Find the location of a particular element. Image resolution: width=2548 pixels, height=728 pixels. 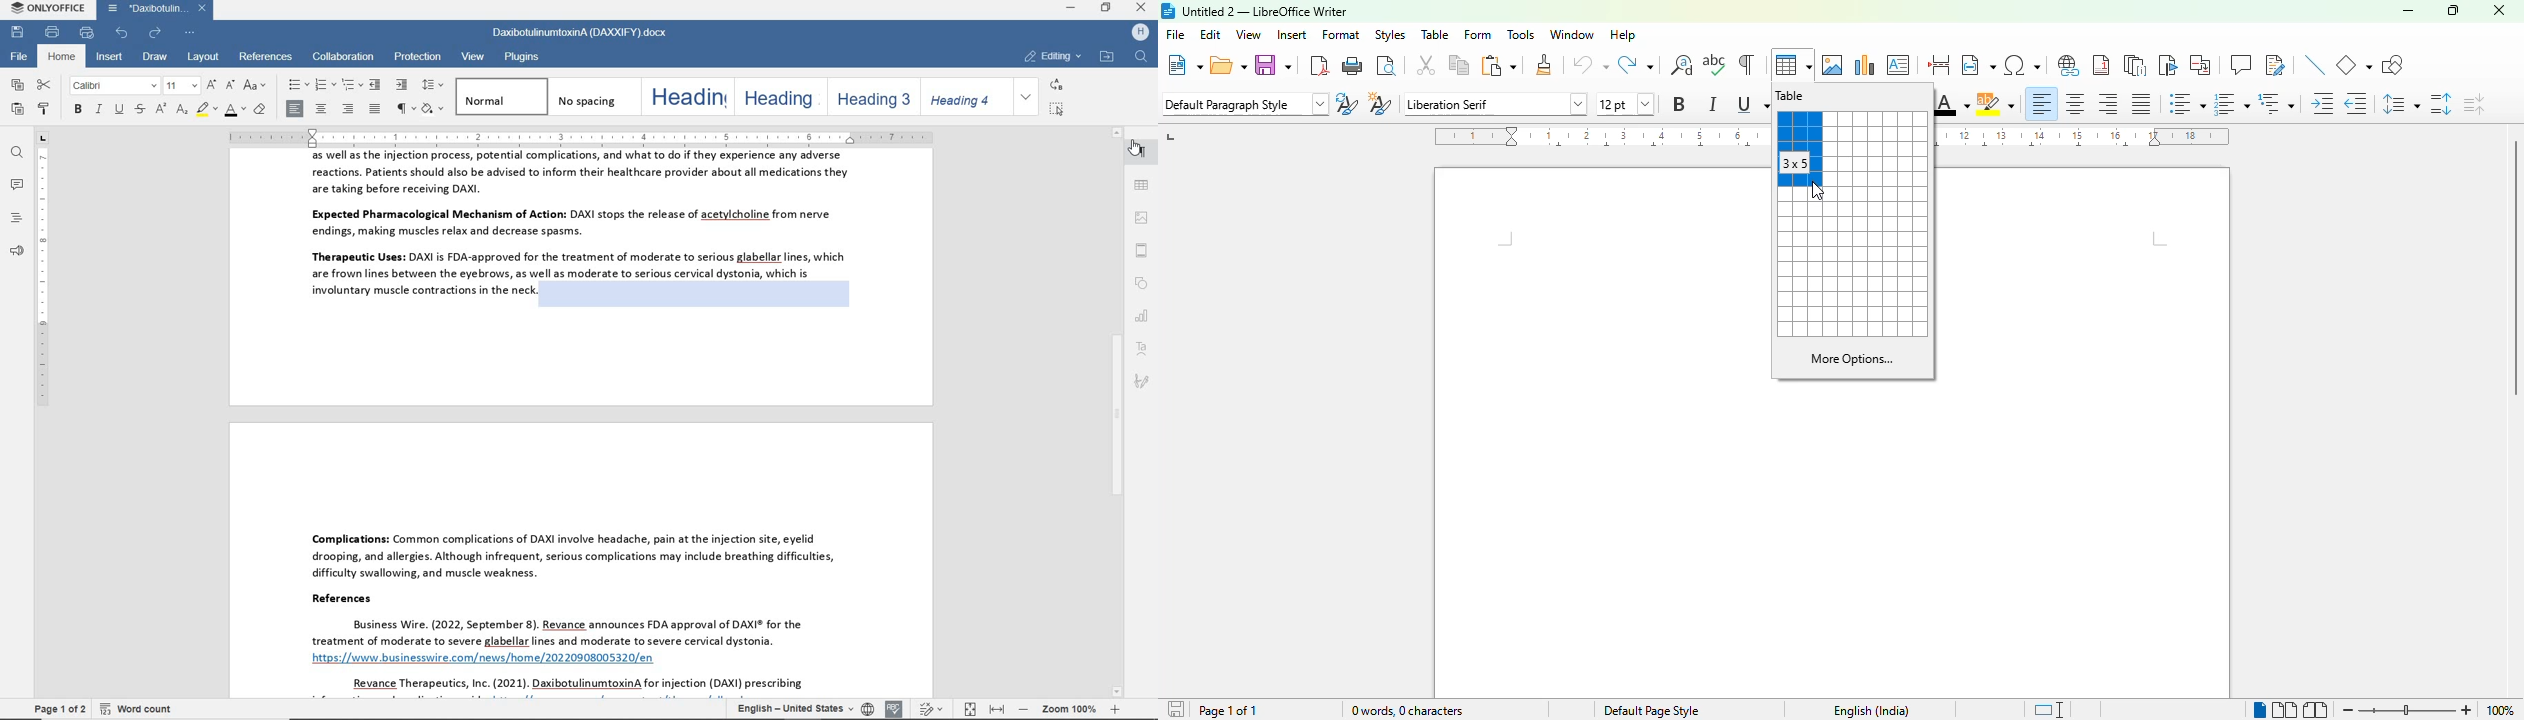

undo is located at coordinates (1591, 65).